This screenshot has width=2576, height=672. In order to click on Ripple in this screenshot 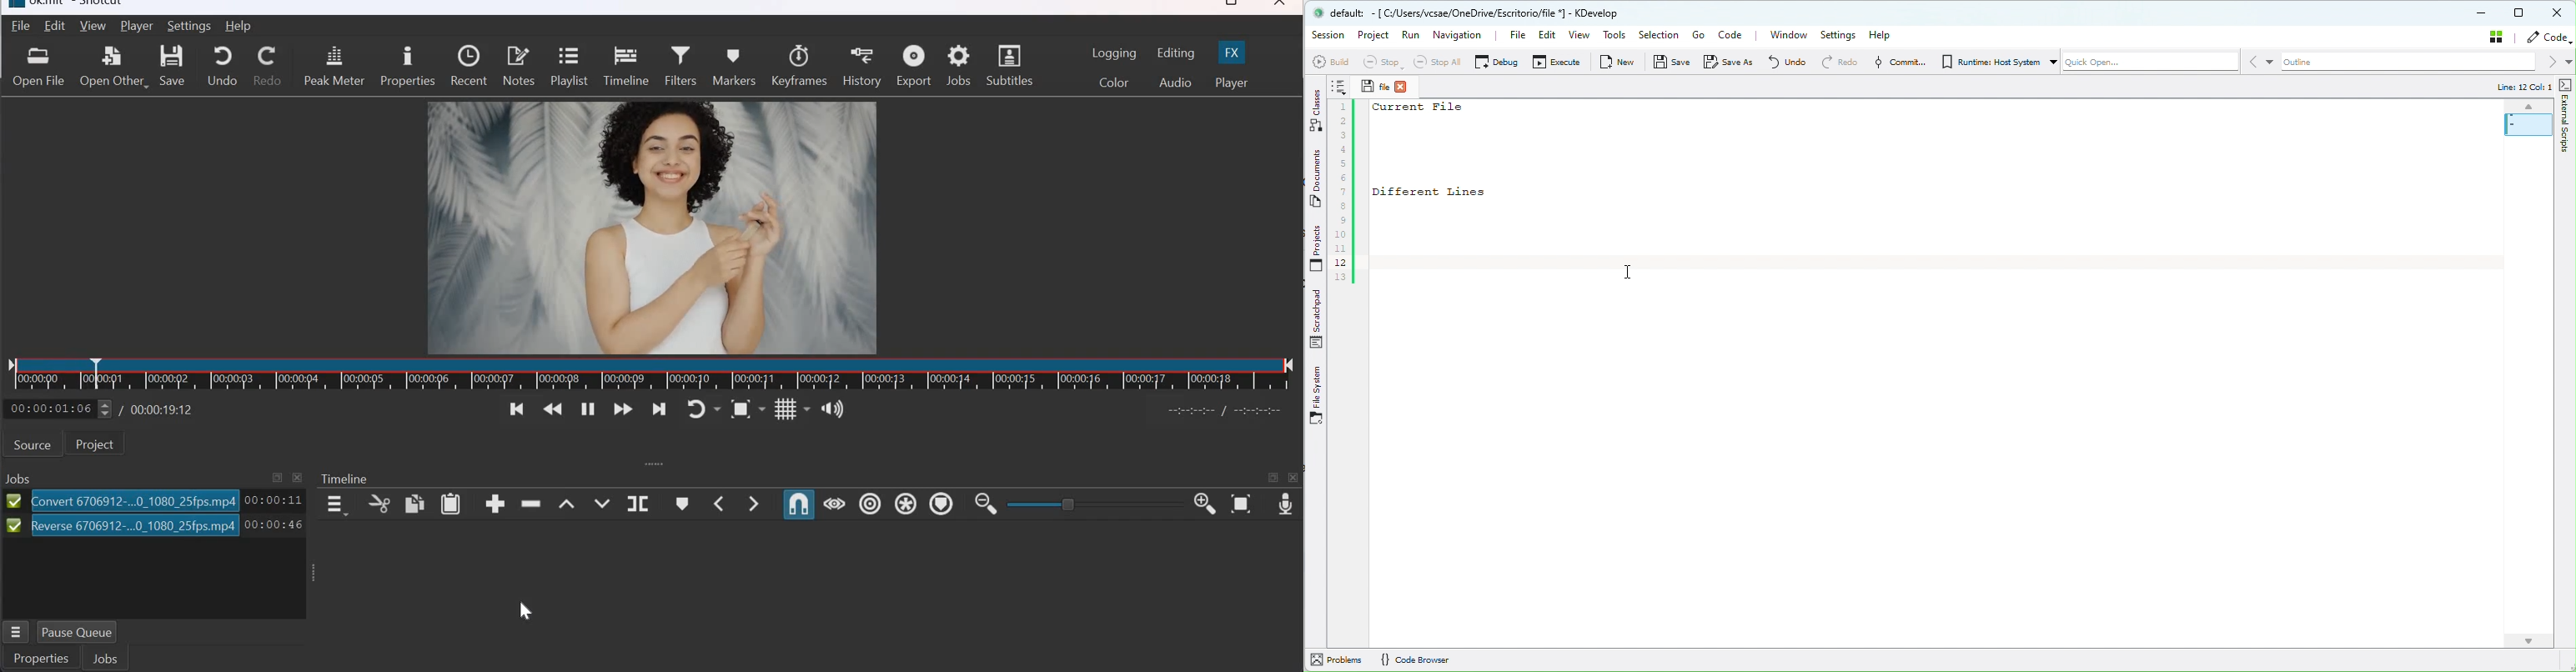, I will do `click(870, 504)`.